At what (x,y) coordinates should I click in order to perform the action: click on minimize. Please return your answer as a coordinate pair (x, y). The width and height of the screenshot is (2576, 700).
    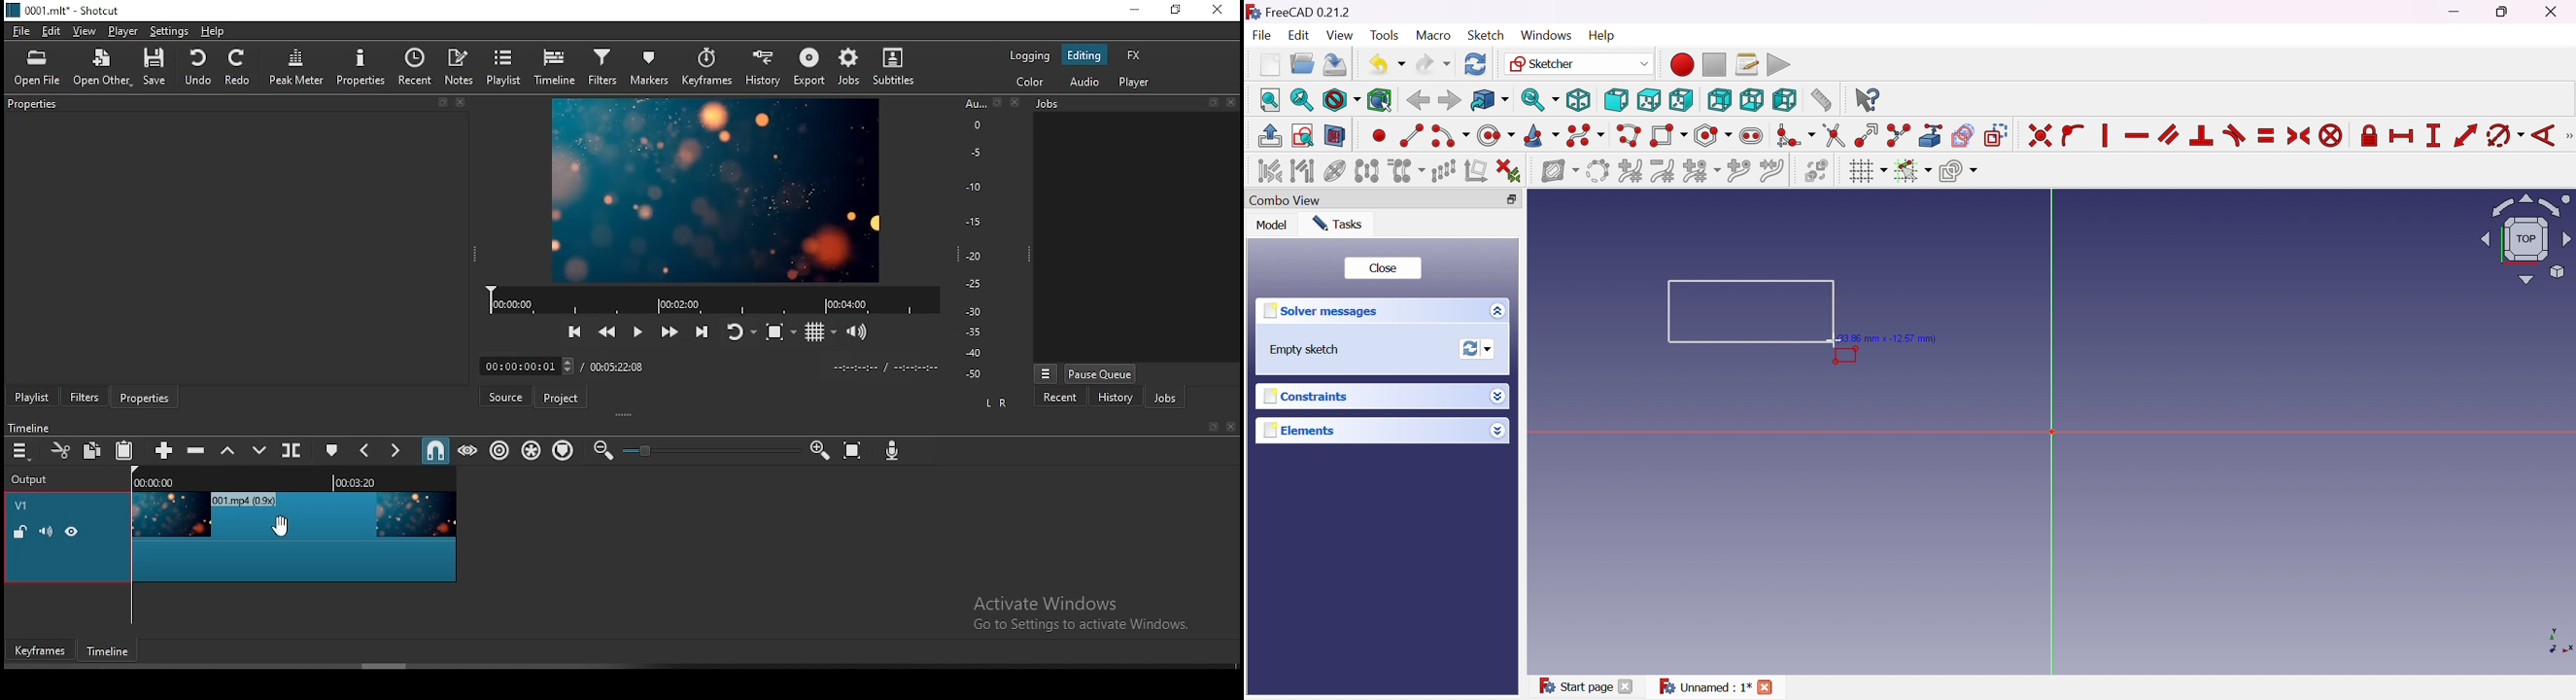
    Looking at the image, I should click on (1138, 10).